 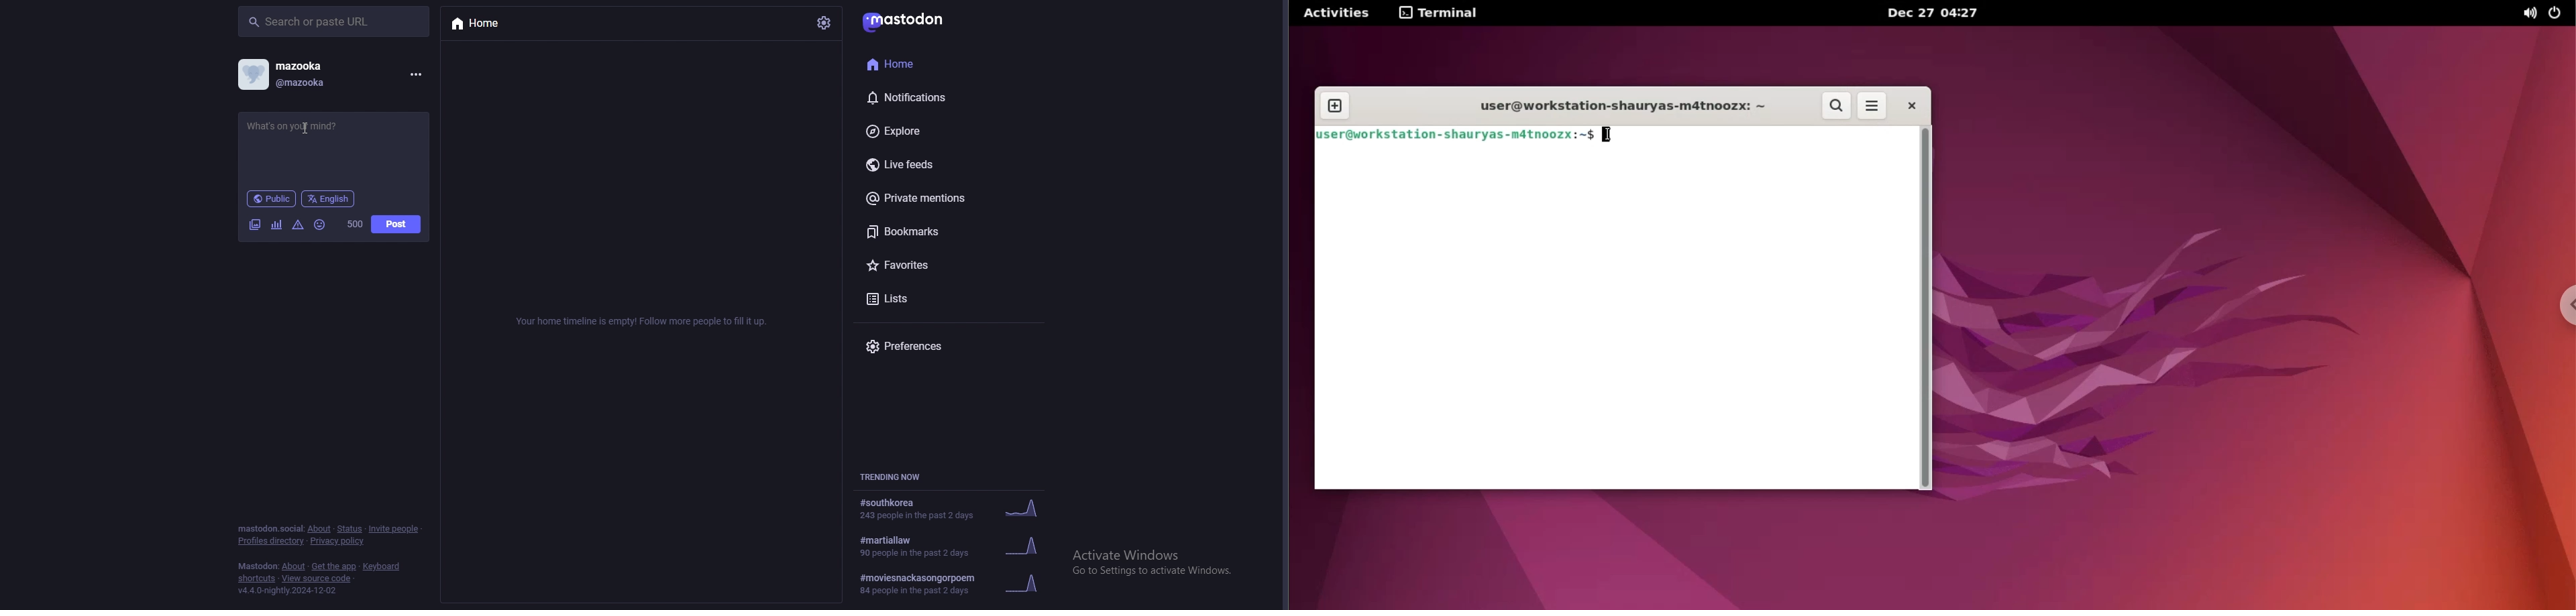 I want to click on notifications, so click(x=926, y=97).